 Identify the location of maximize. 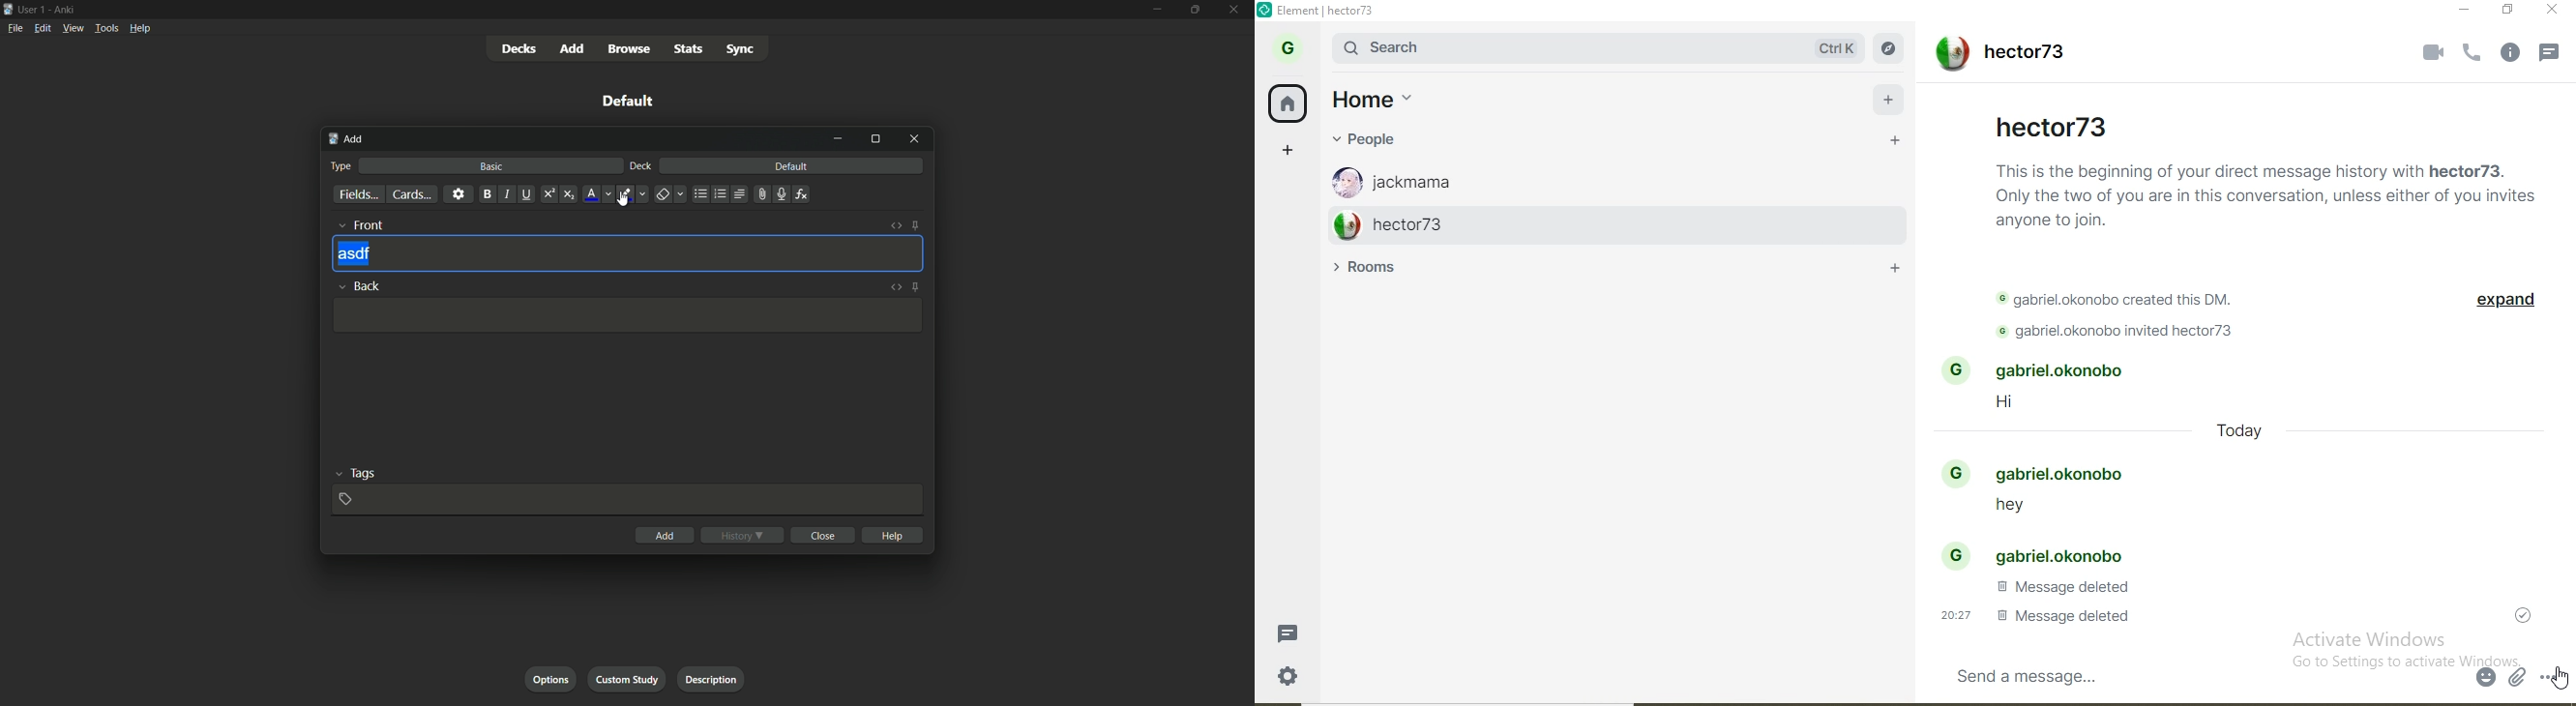
(1195, 8).